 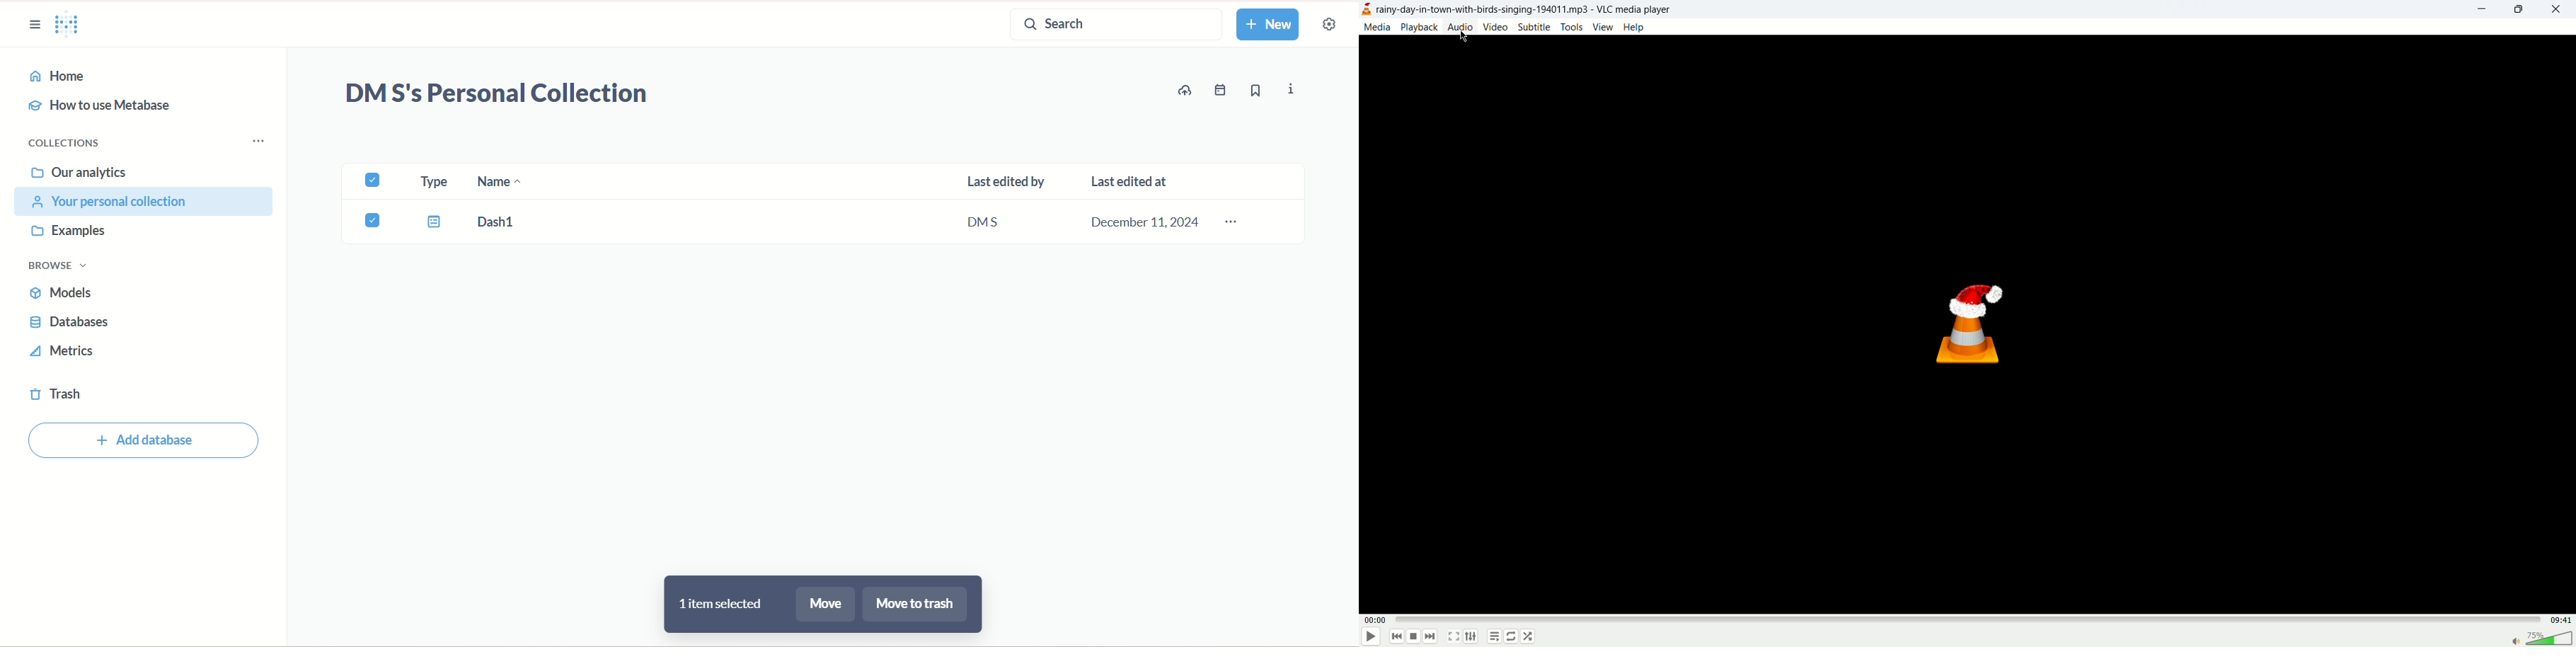 I want to click on played time, so click(x=1375, y=619).